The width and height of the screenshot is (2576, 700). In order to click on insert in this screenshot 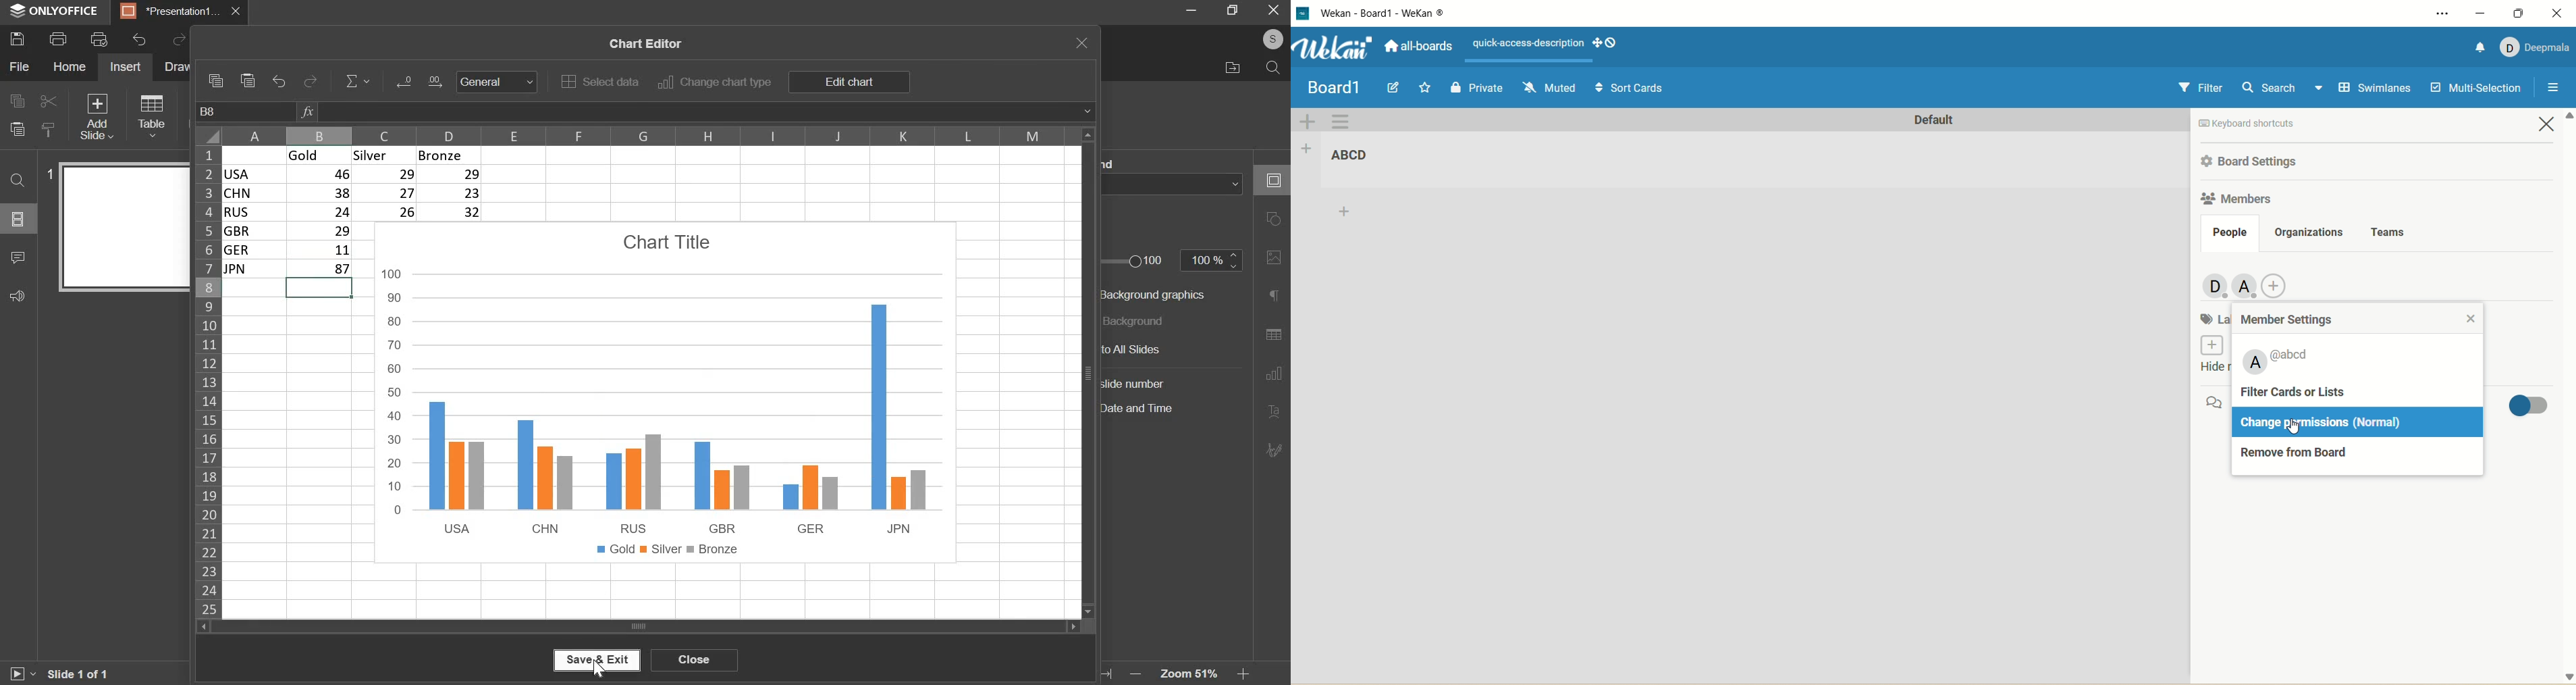, I will do `click(124, 67)`.